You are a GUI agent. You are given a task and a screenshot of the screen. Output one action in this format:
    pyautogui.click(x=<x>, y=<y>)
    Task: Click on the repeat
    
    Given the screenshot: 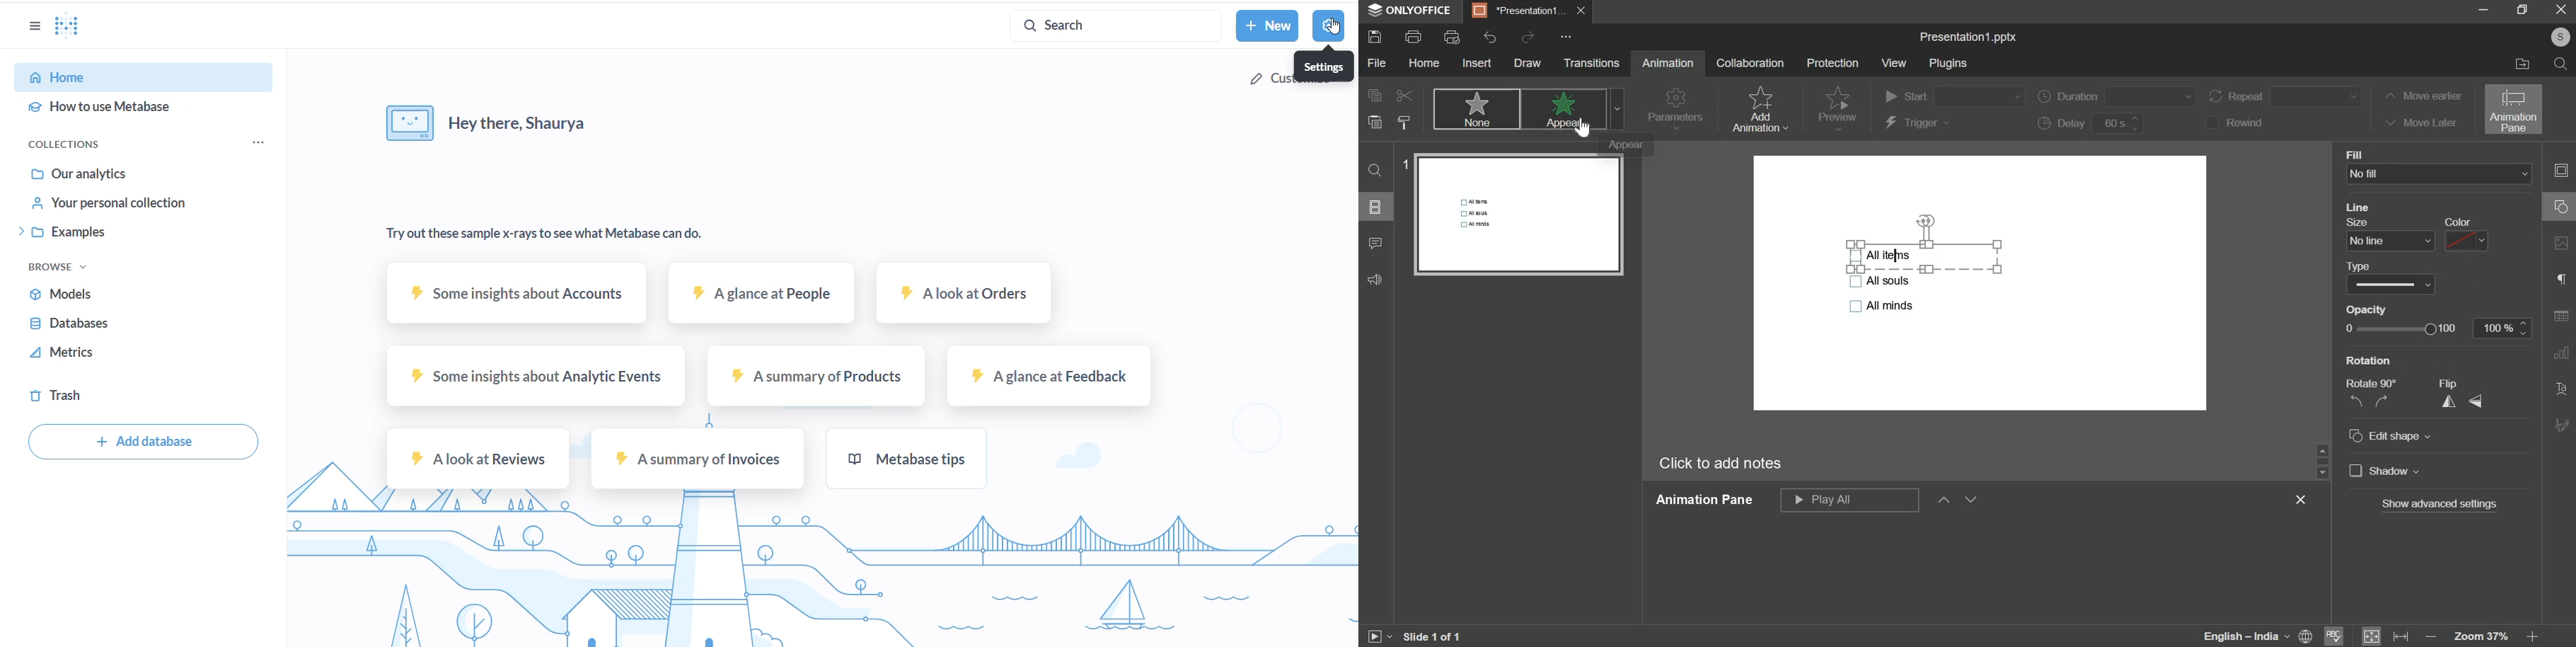 What is the action you would take?
    pyautogui.click(x=2288, y=96)
    